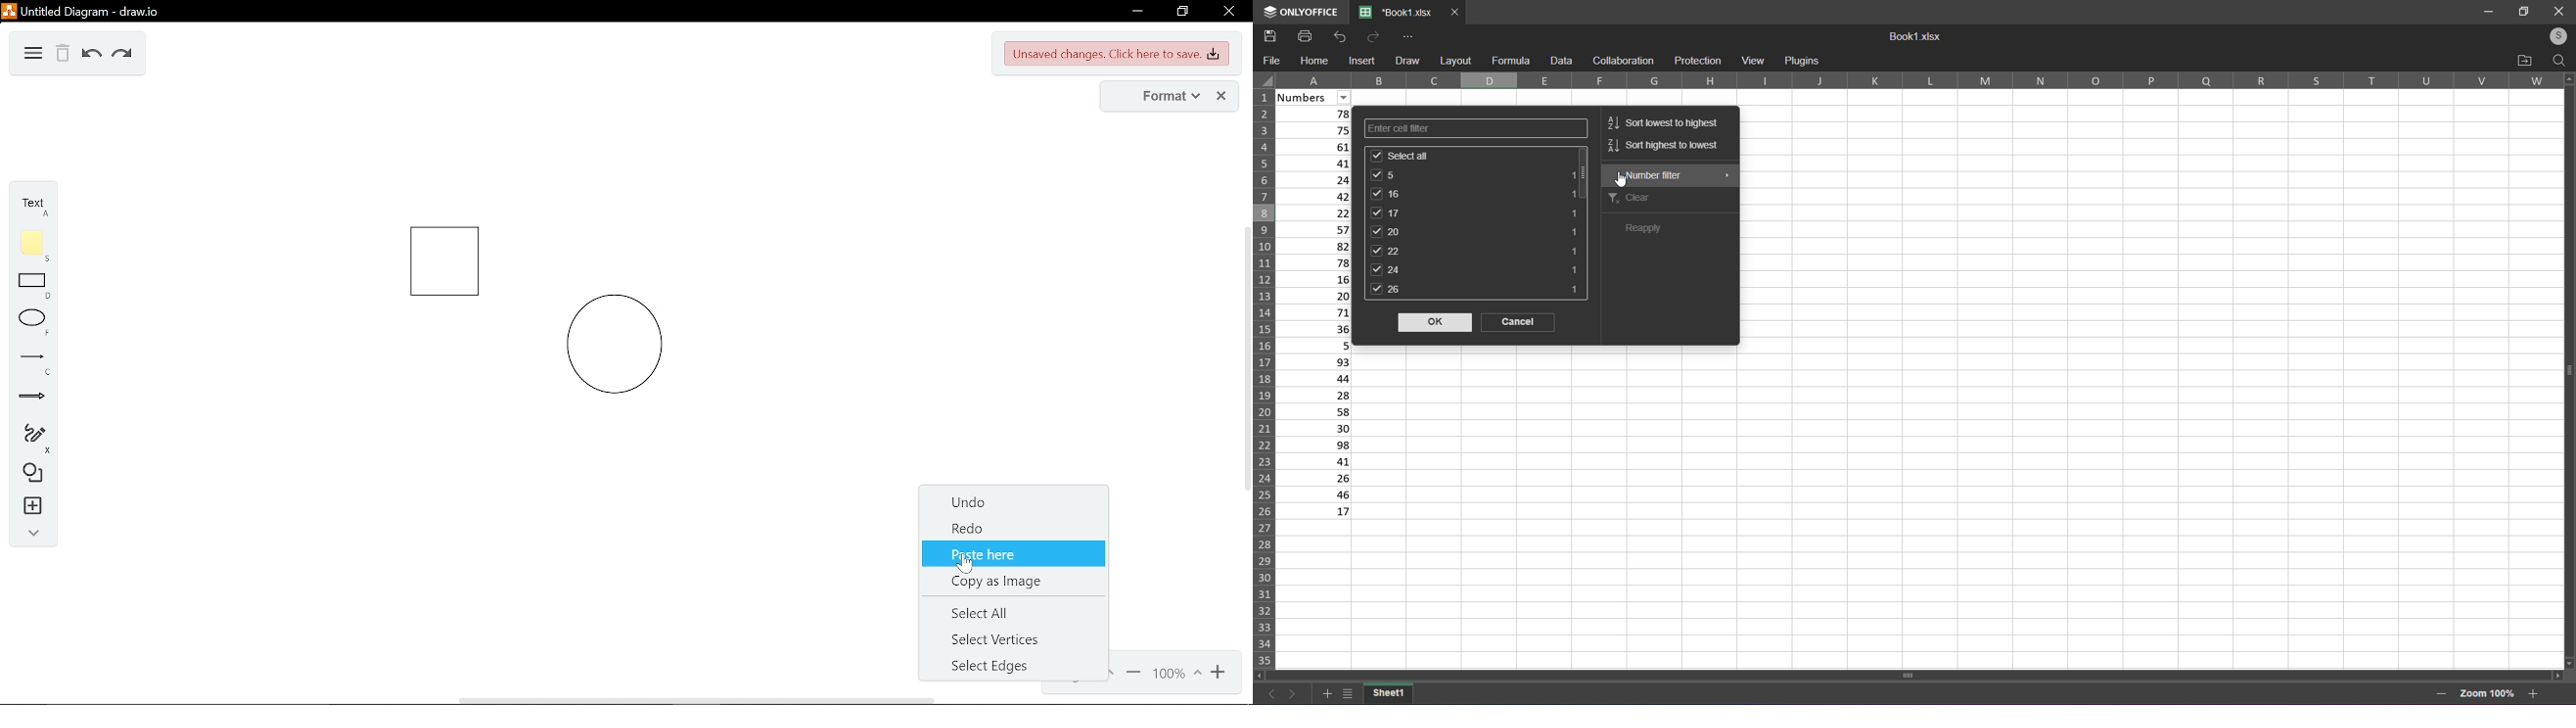 This screenshot has width=2576, height=728. I want to click on Book1.xlsx, so click(1917, 37).